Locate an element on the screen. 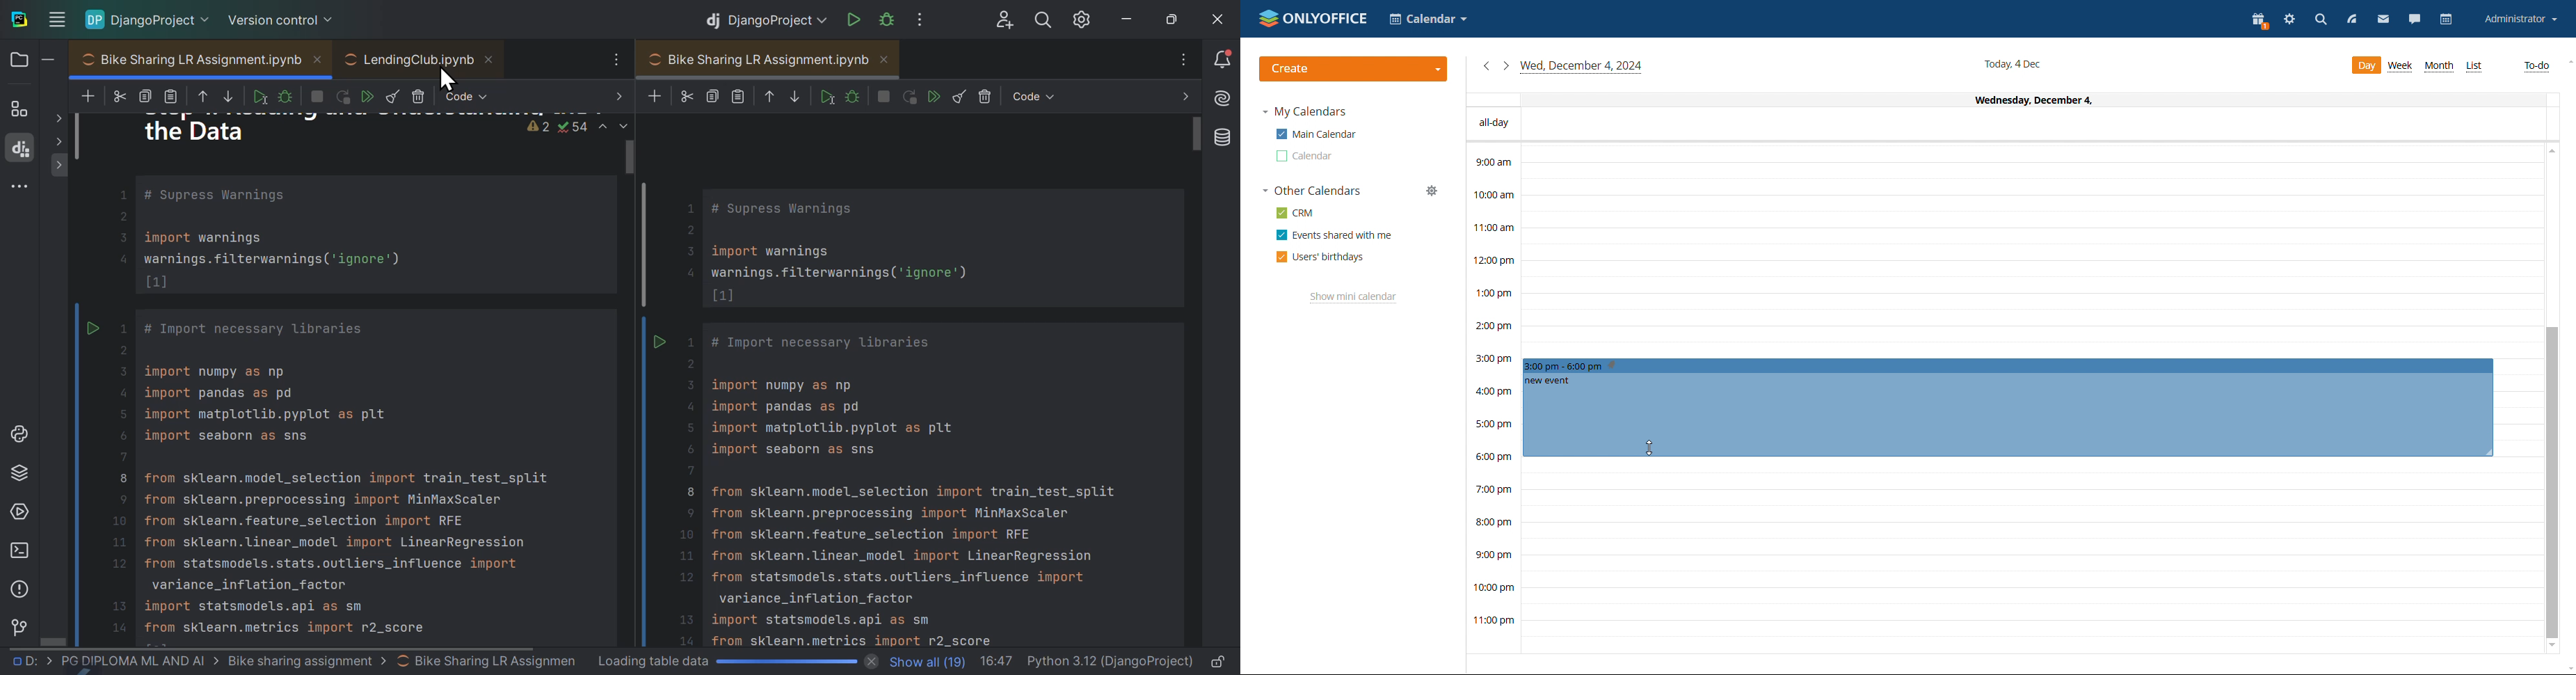  scroll bar is located at coordinates (1199, 138).